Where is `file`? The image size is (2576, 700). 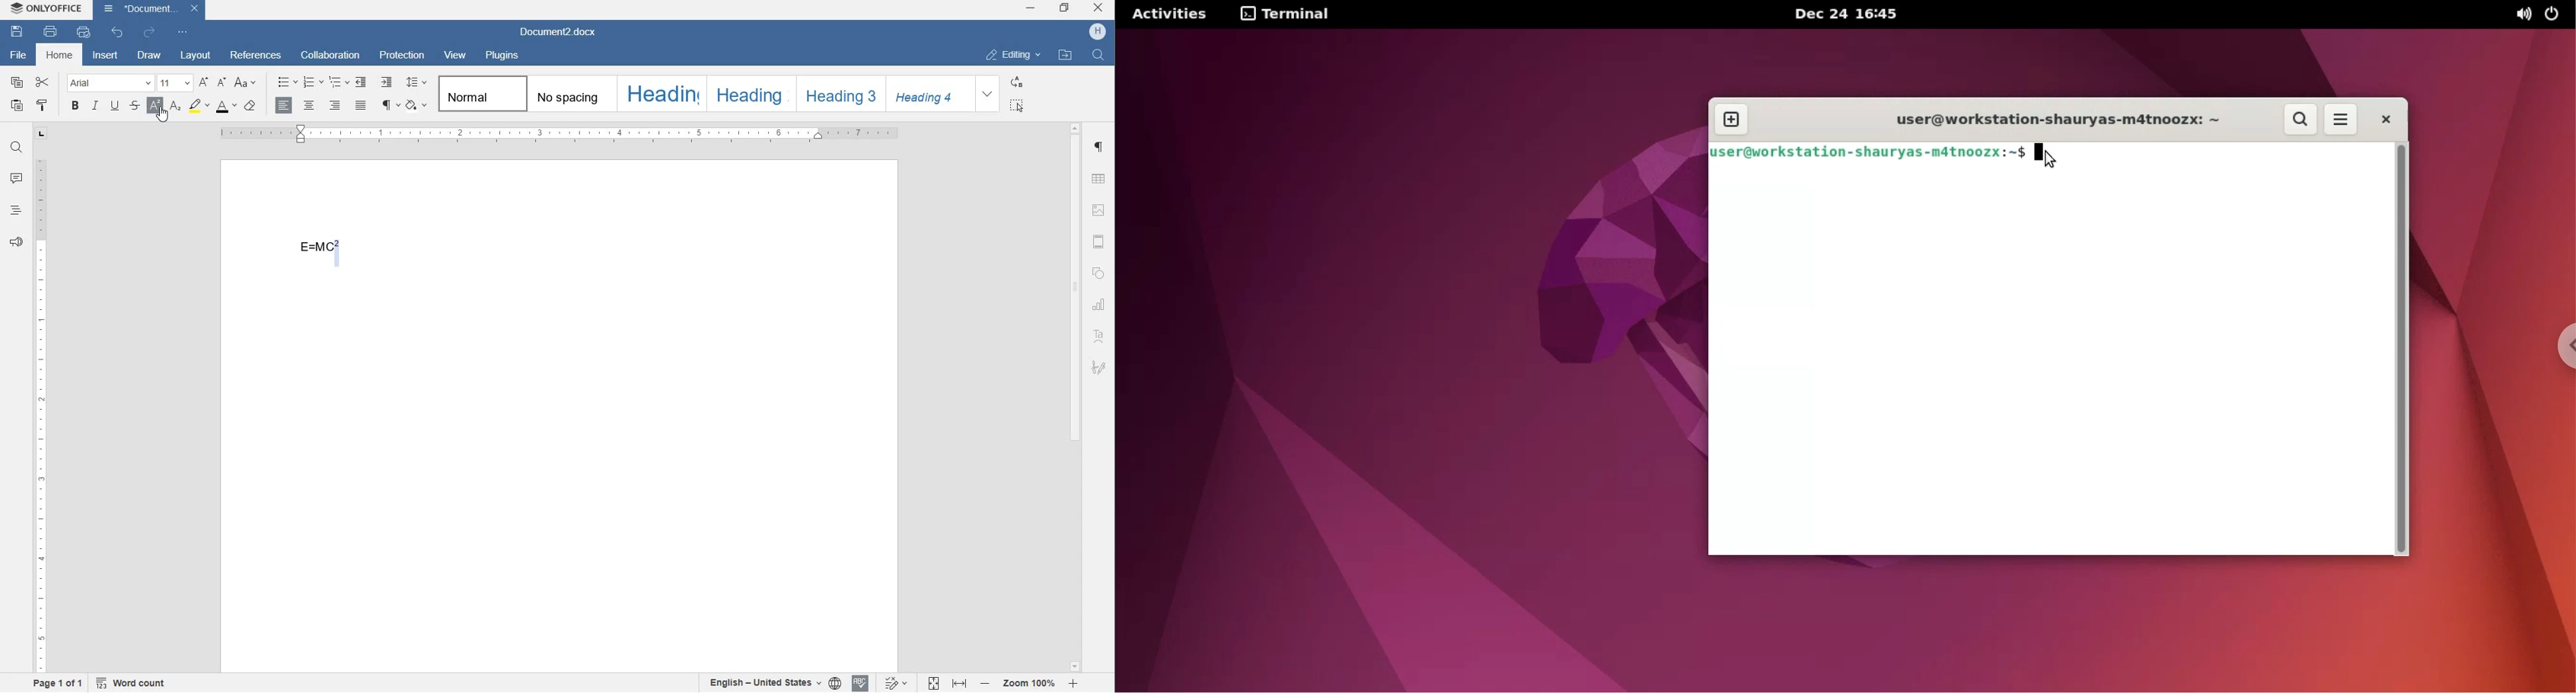
file is located at coordinates (17, 55).